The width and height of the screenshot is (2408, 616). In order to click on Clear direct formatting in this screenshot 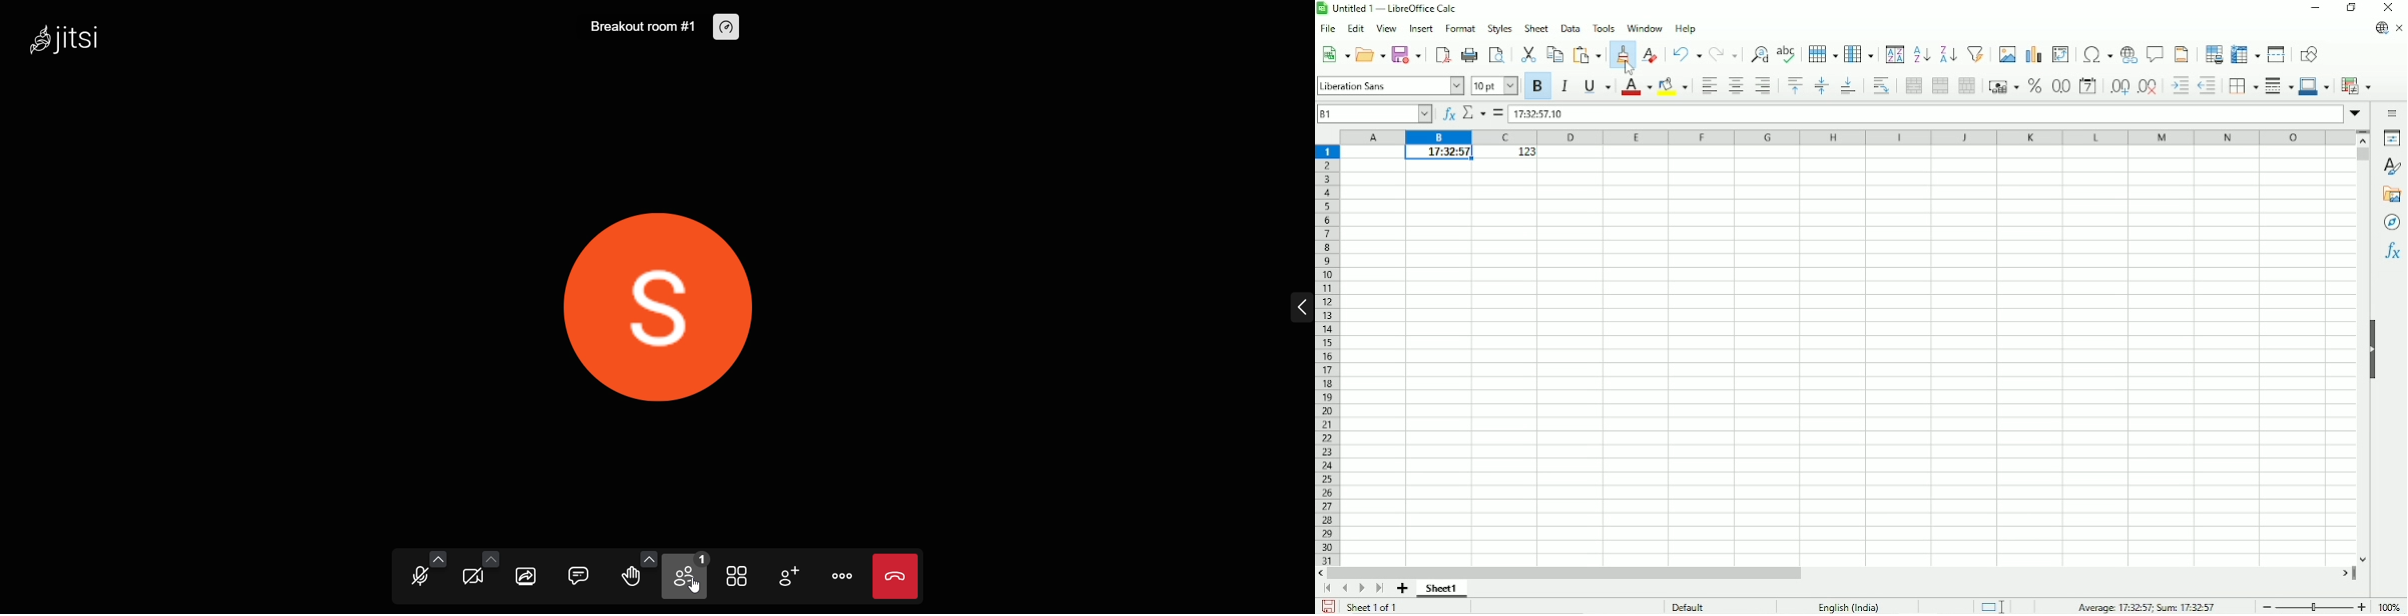, I will do `click(1651, 53)`.